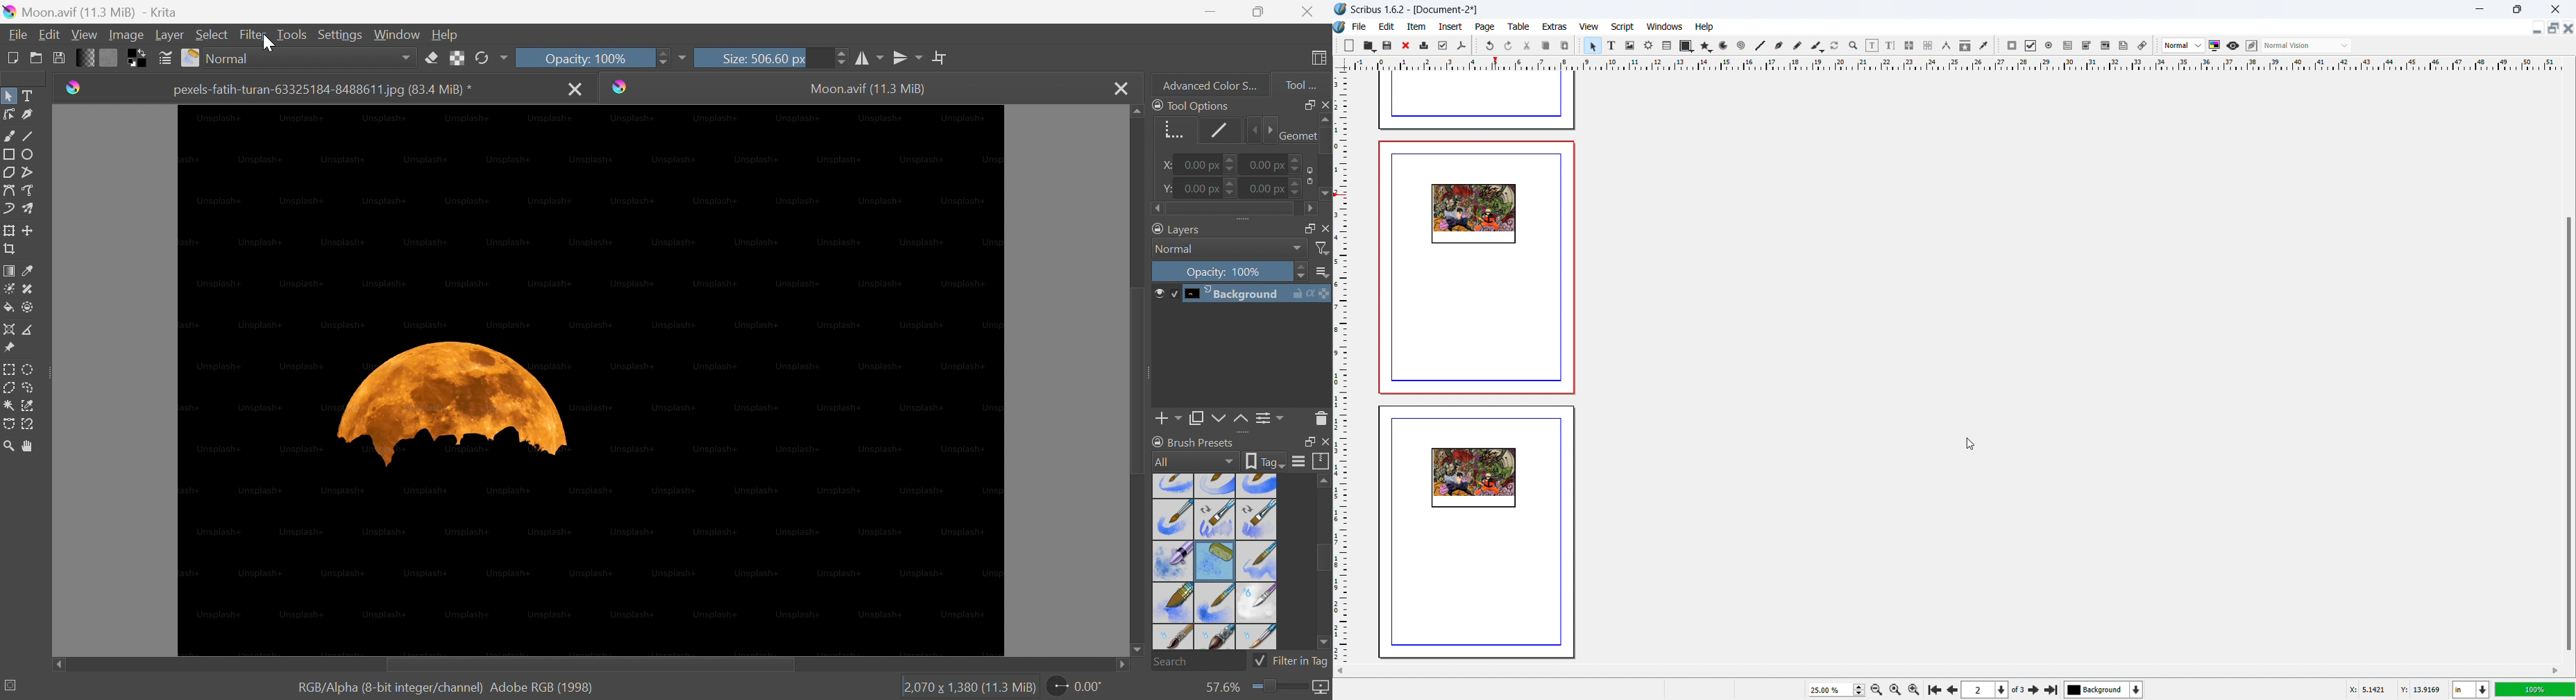 The image size is (2576, 700). What do you see at coordinates (8, 329) in the screenshot?
I see `Assistant tool` at bounding box center [8, 329].